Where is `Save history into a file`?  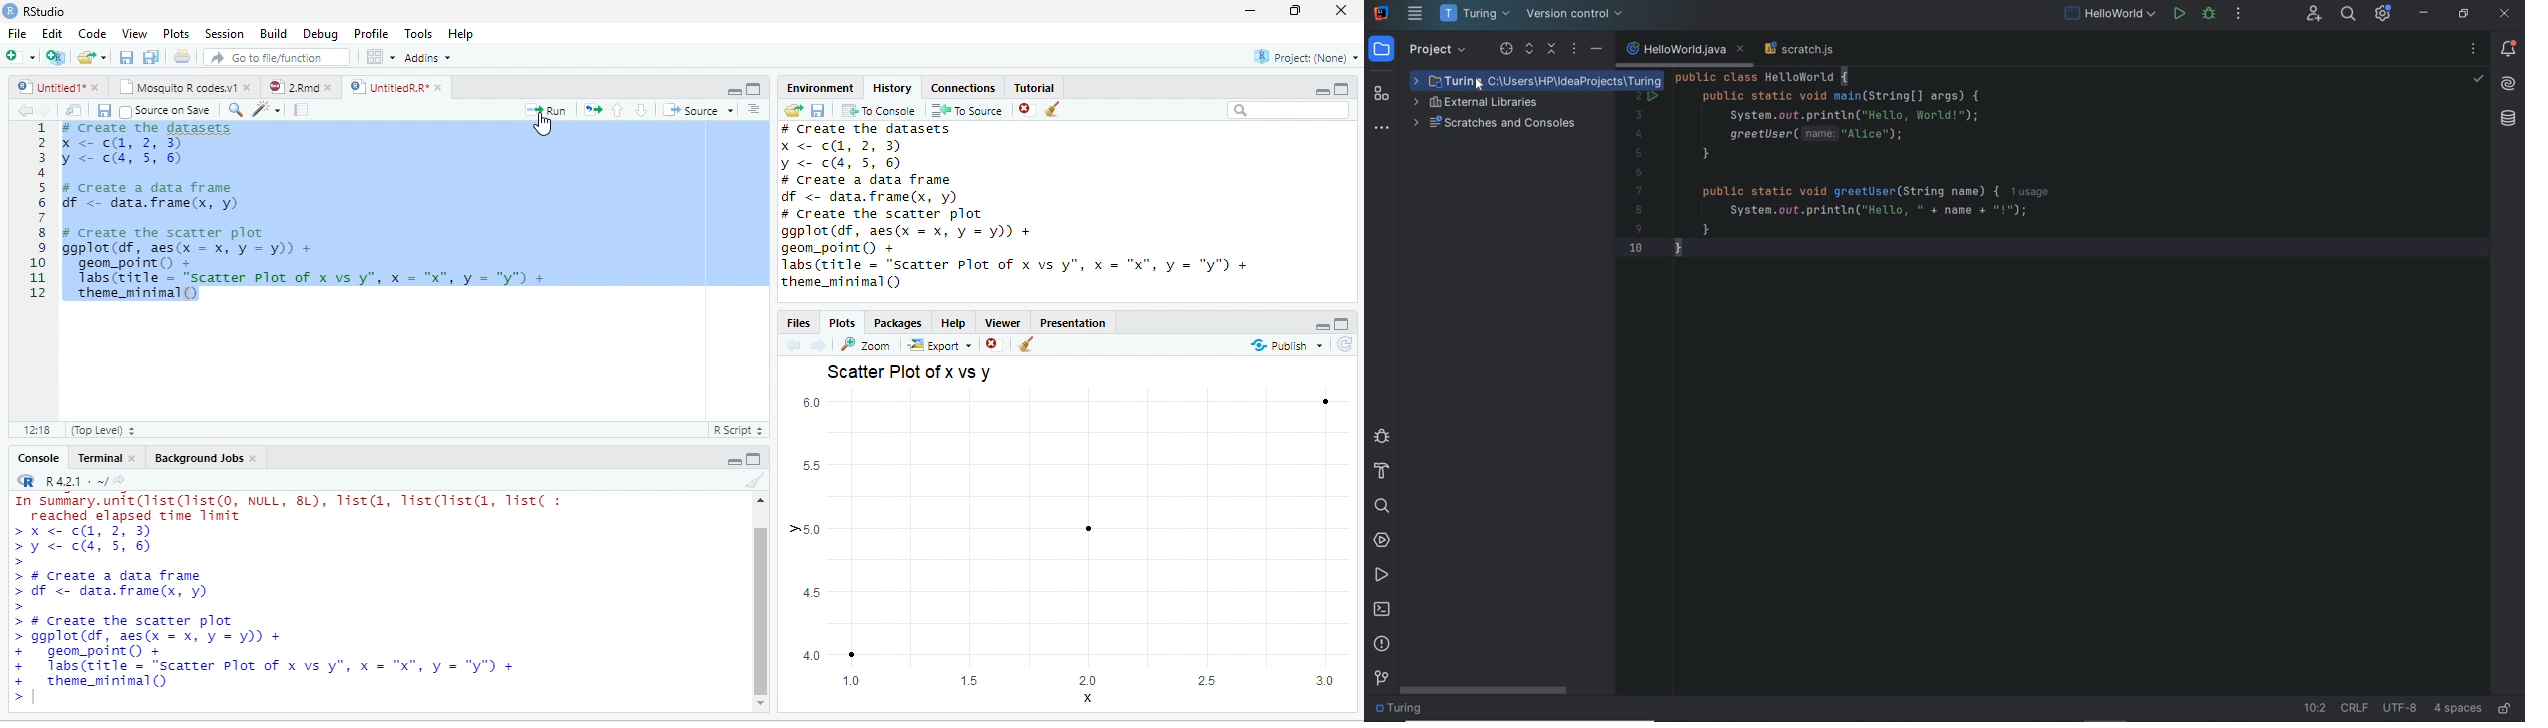
Save history into a file is located at coordinates (818, 111).